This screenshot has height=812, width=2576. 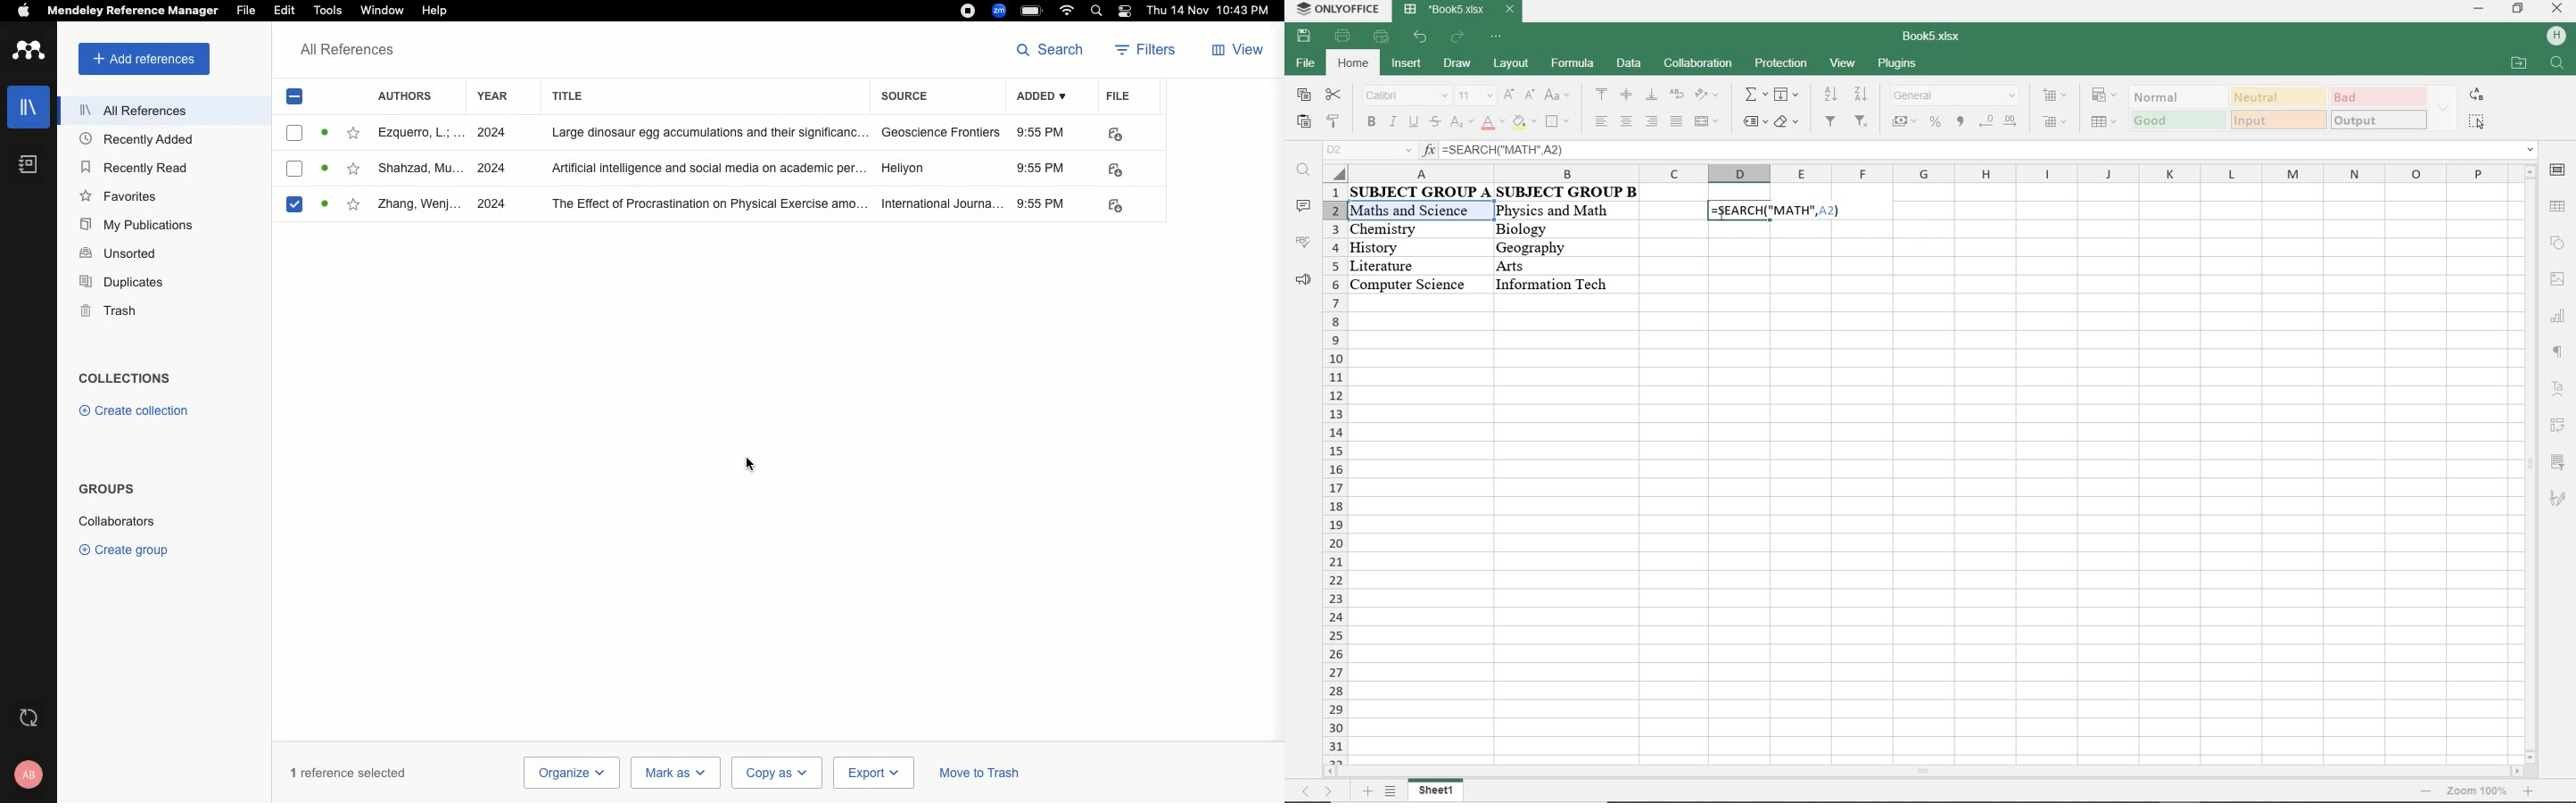 What do you see at coordinates (2277, 119) in the screenshot?
I see `input` at bounding box center [2277, 119].